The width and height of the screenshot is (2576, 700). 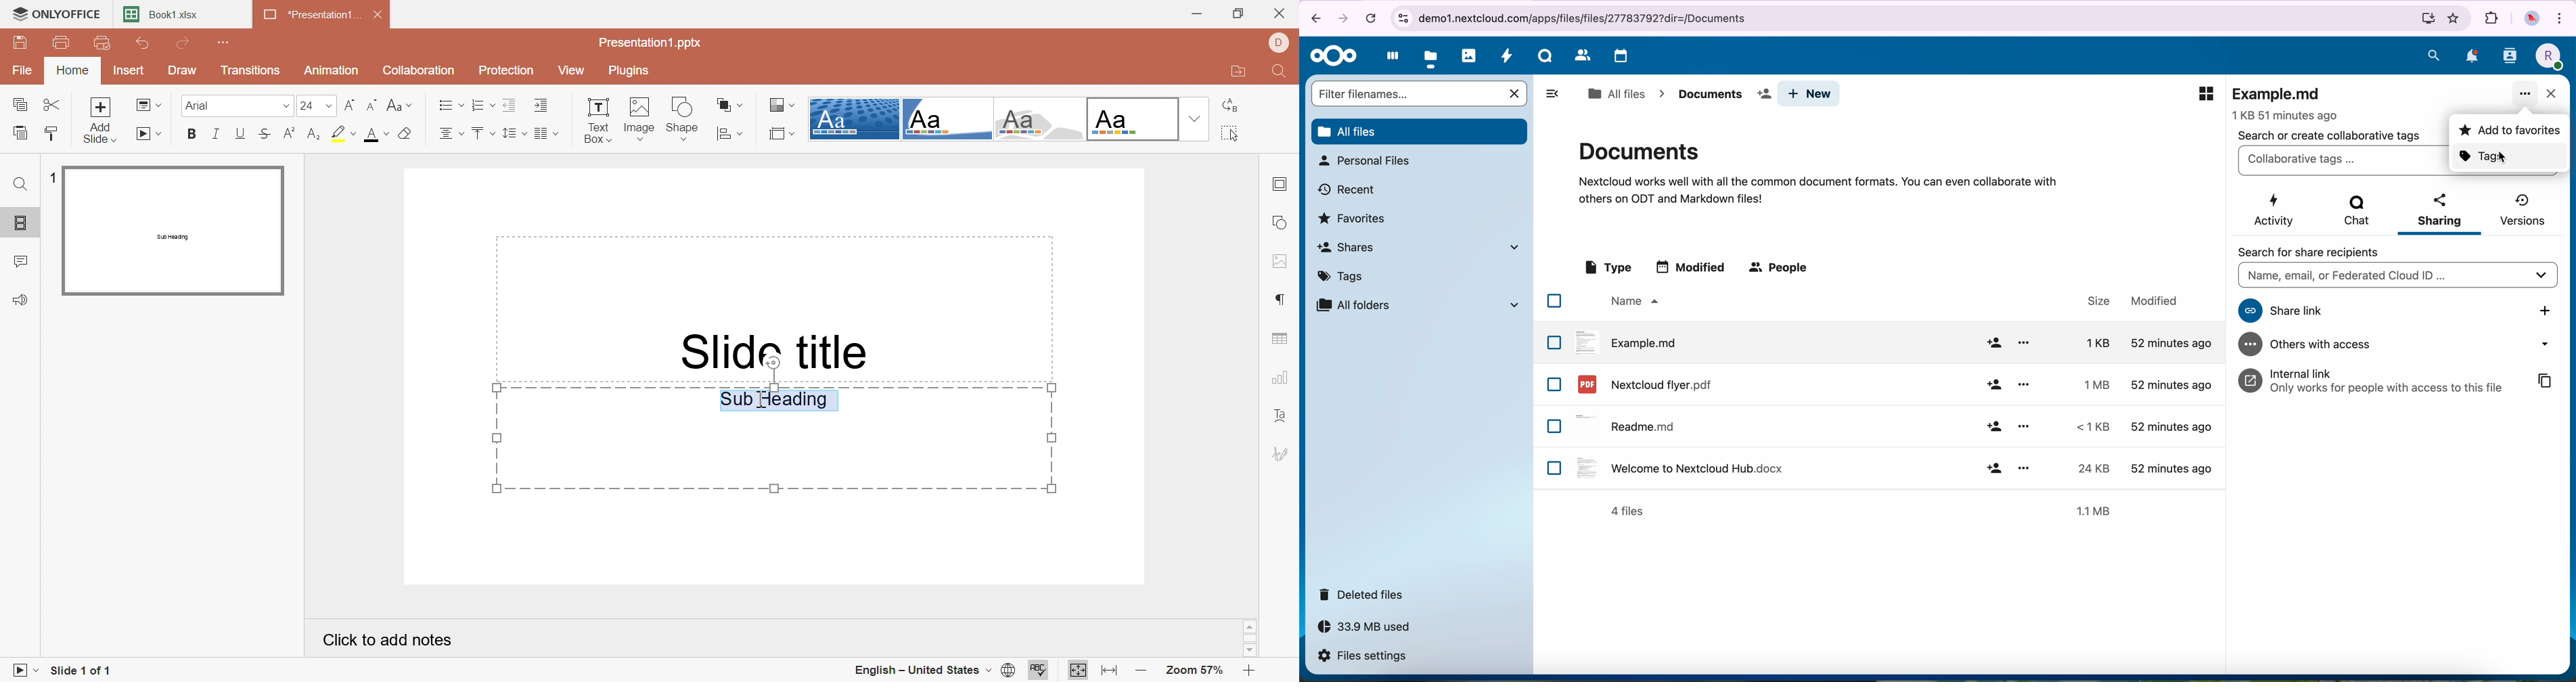 What do you see at coordinates (482, 131) in the screenshot?
I see `Align top` at bounding box center [482, 131].